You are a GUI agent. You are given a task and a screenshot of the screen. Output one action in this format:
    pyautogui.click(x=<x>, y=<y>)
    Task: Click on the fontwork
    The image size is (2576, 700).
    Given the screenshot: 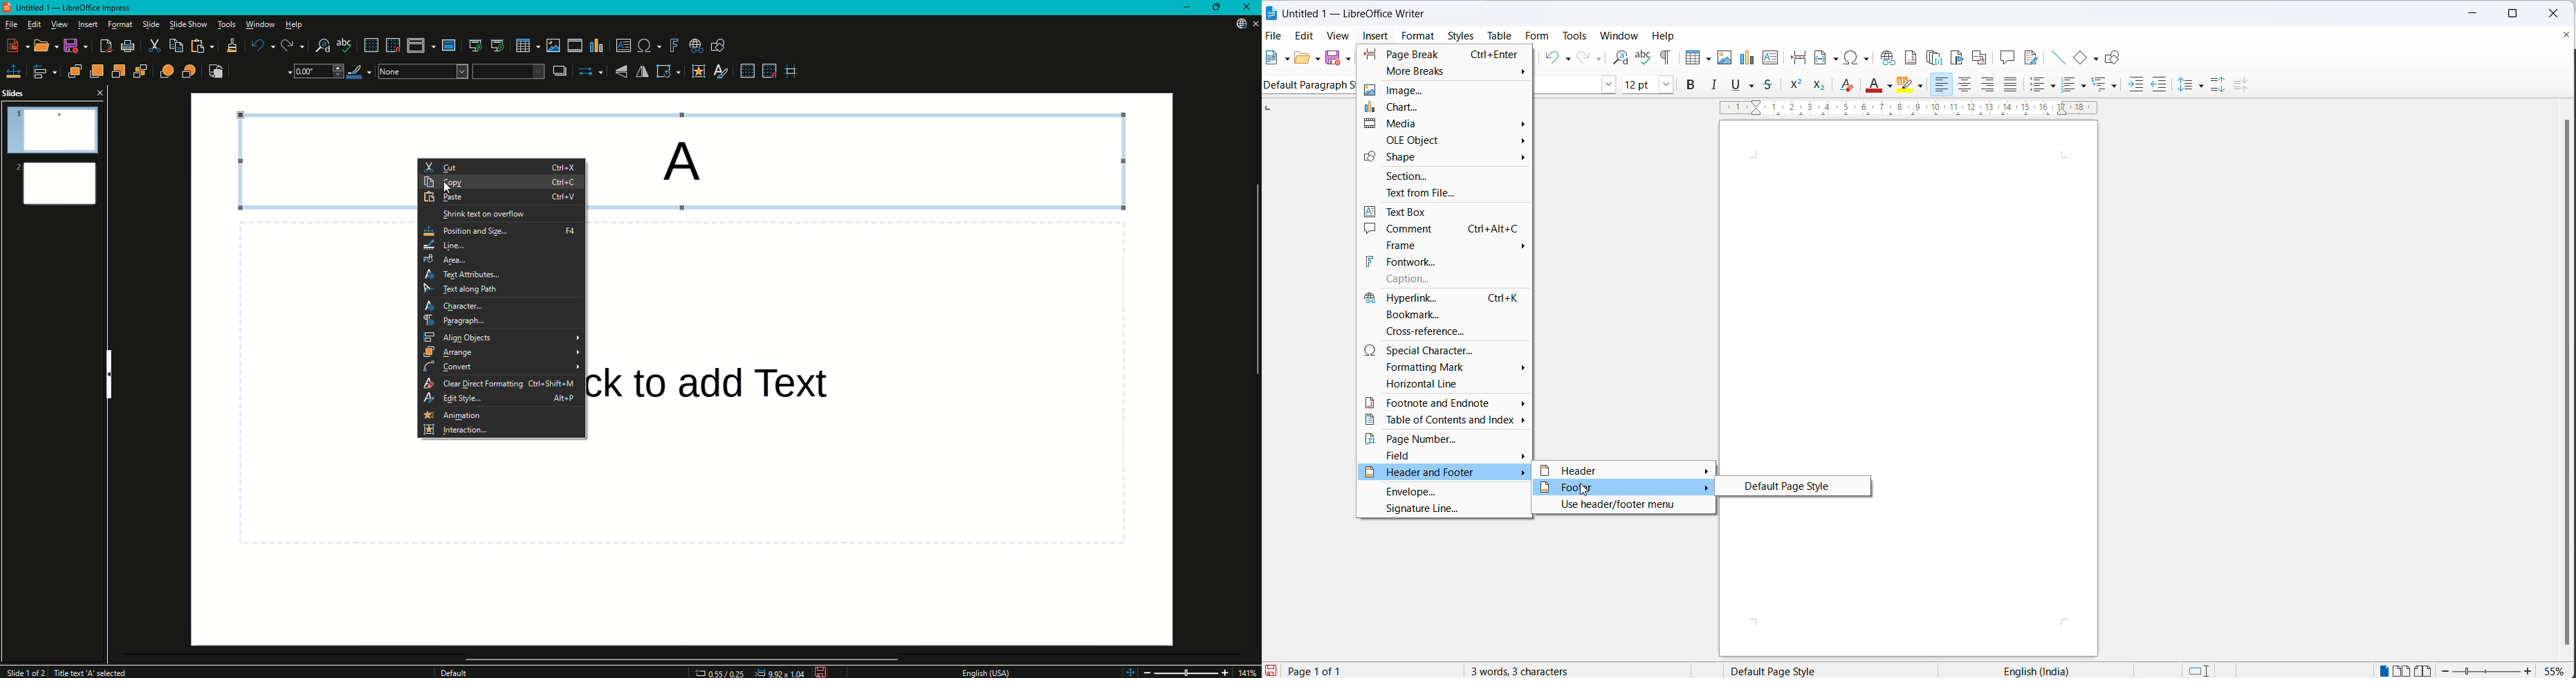 What is the action you would take?
    pyautogui.click(x=1444, y=264)
    